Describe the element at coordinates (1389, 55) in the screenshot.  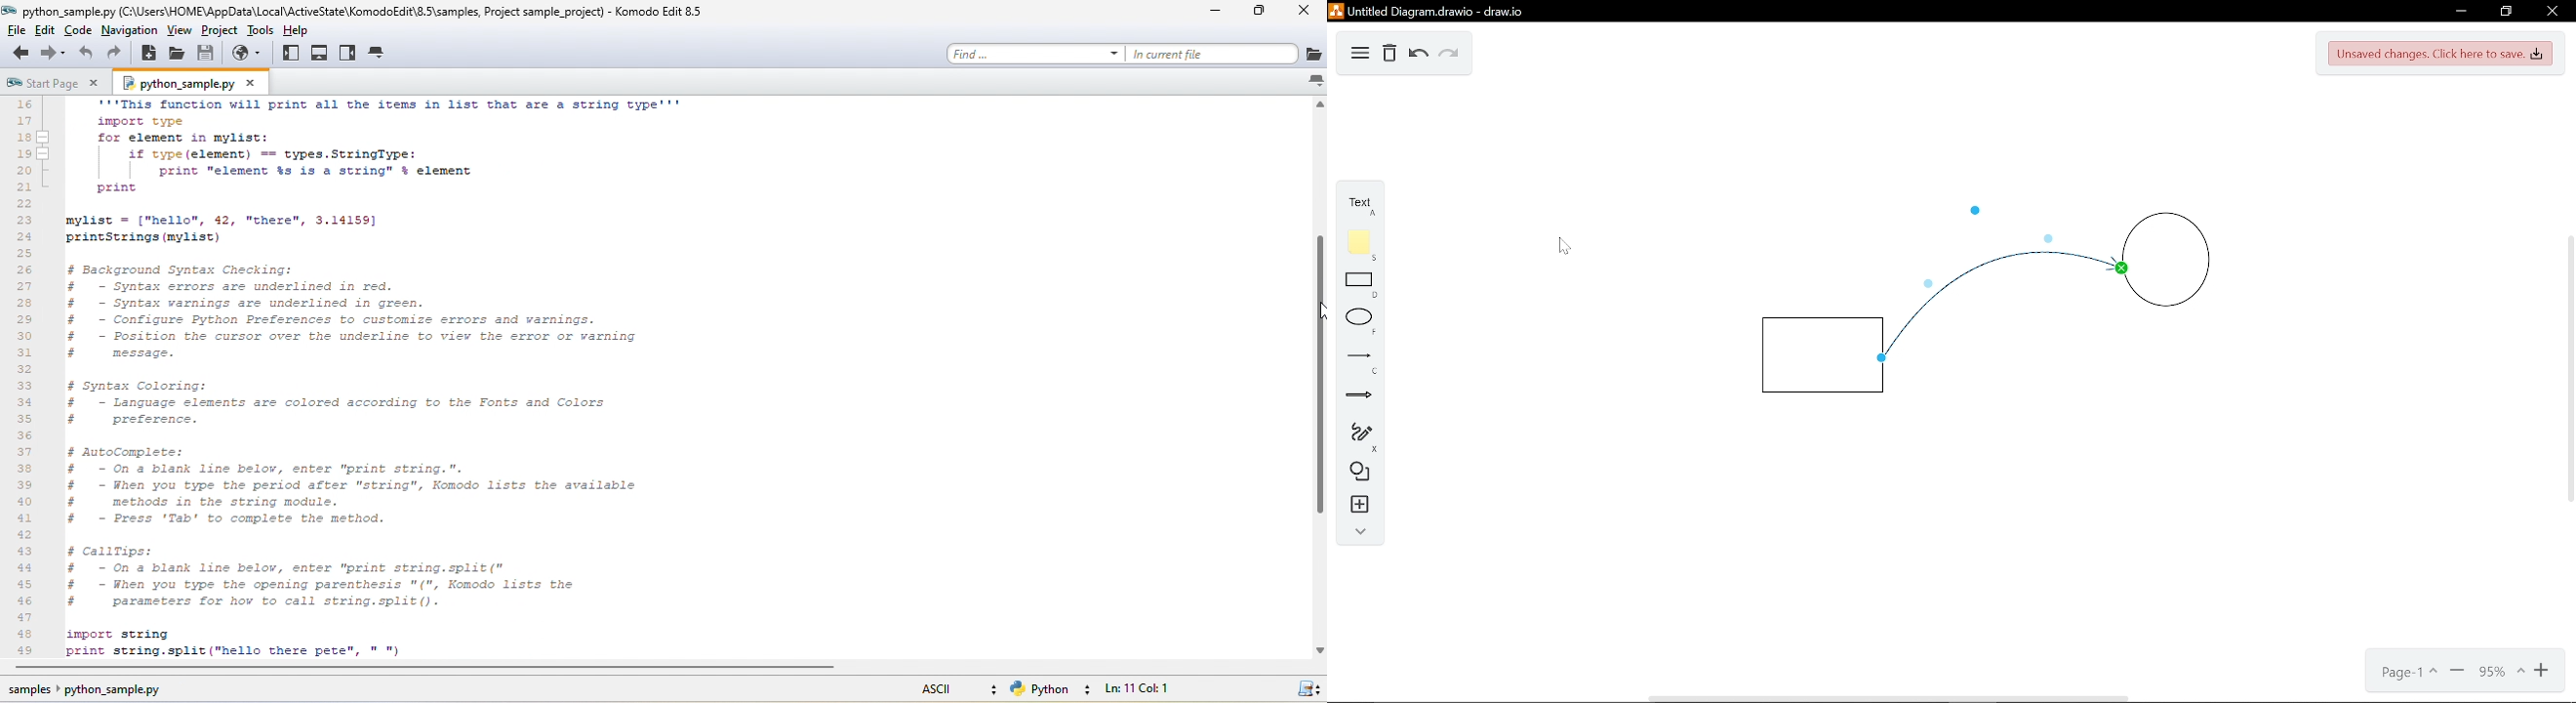
I see `Delete` at that location.